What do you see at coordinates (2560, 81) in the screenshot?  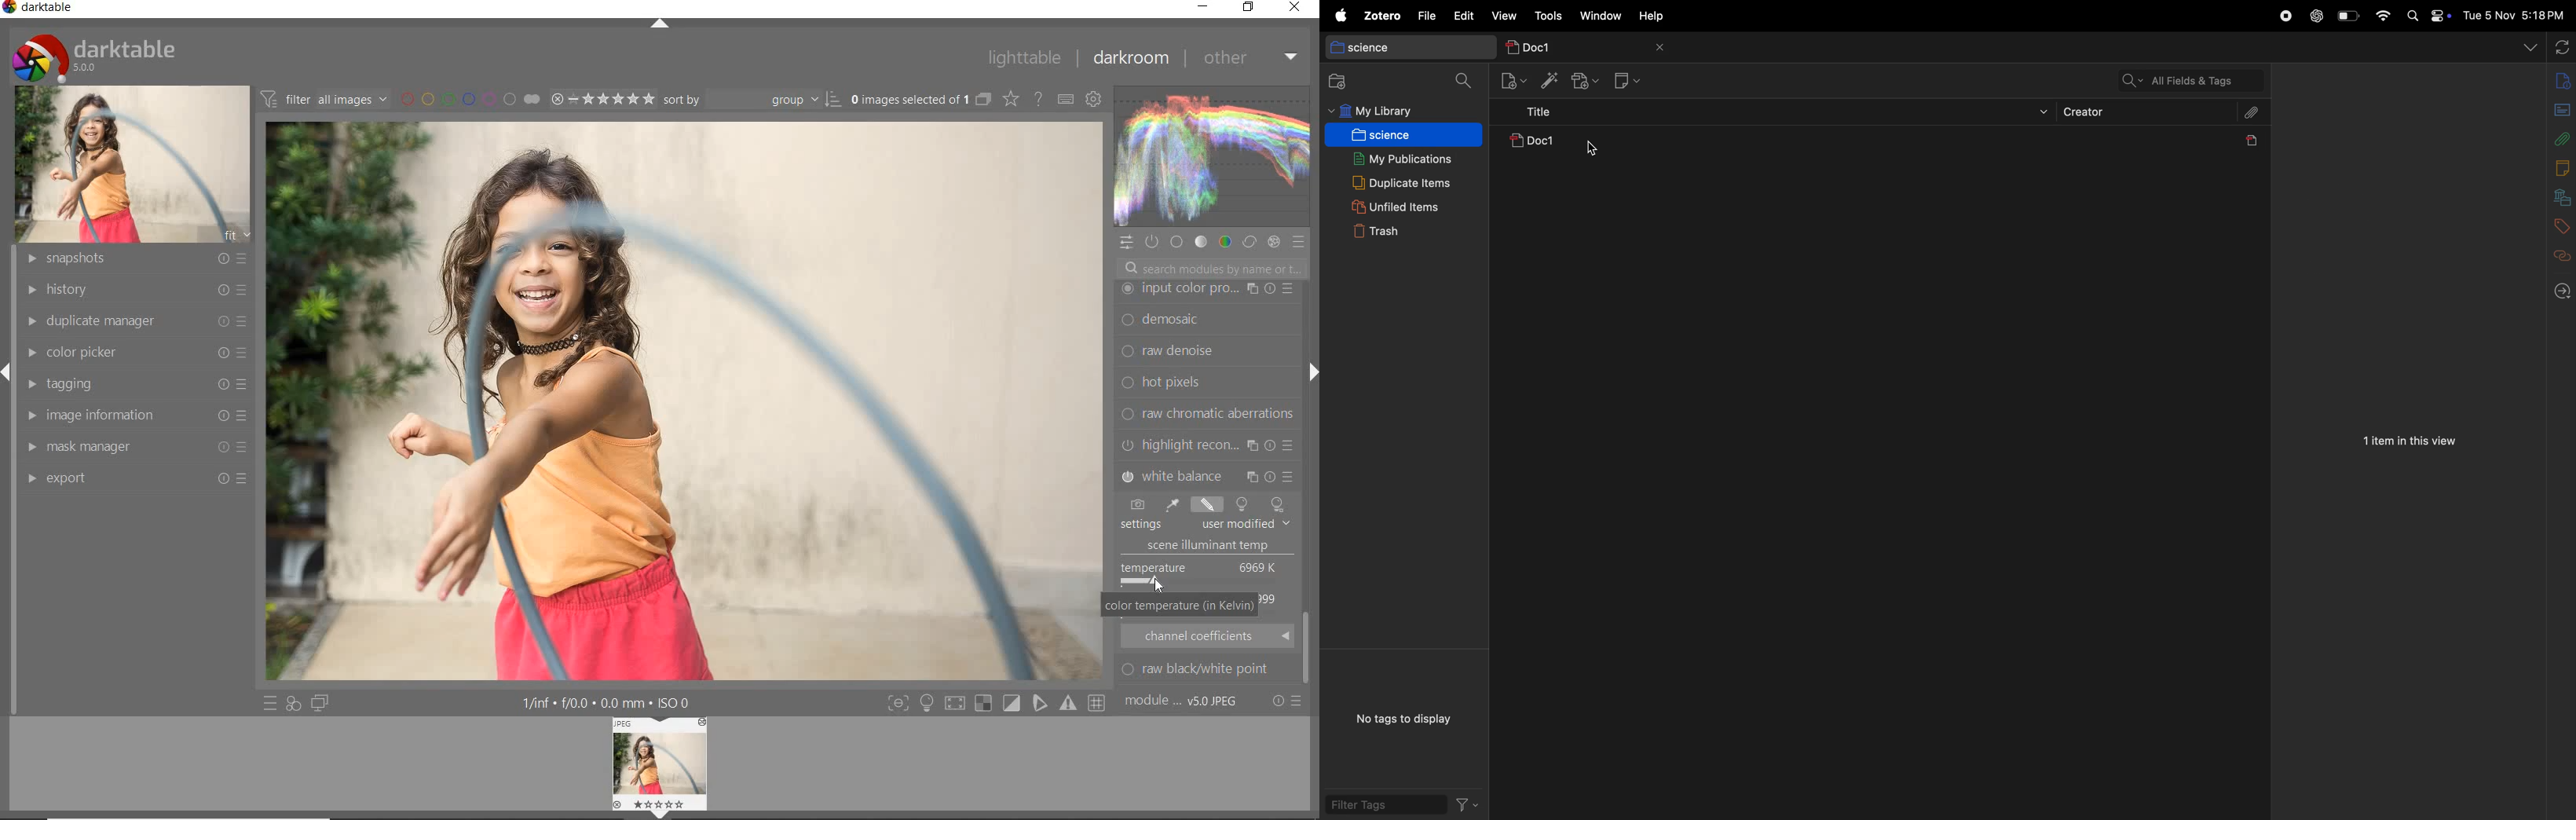 I see `add file` at bounding box center [2560, 81].